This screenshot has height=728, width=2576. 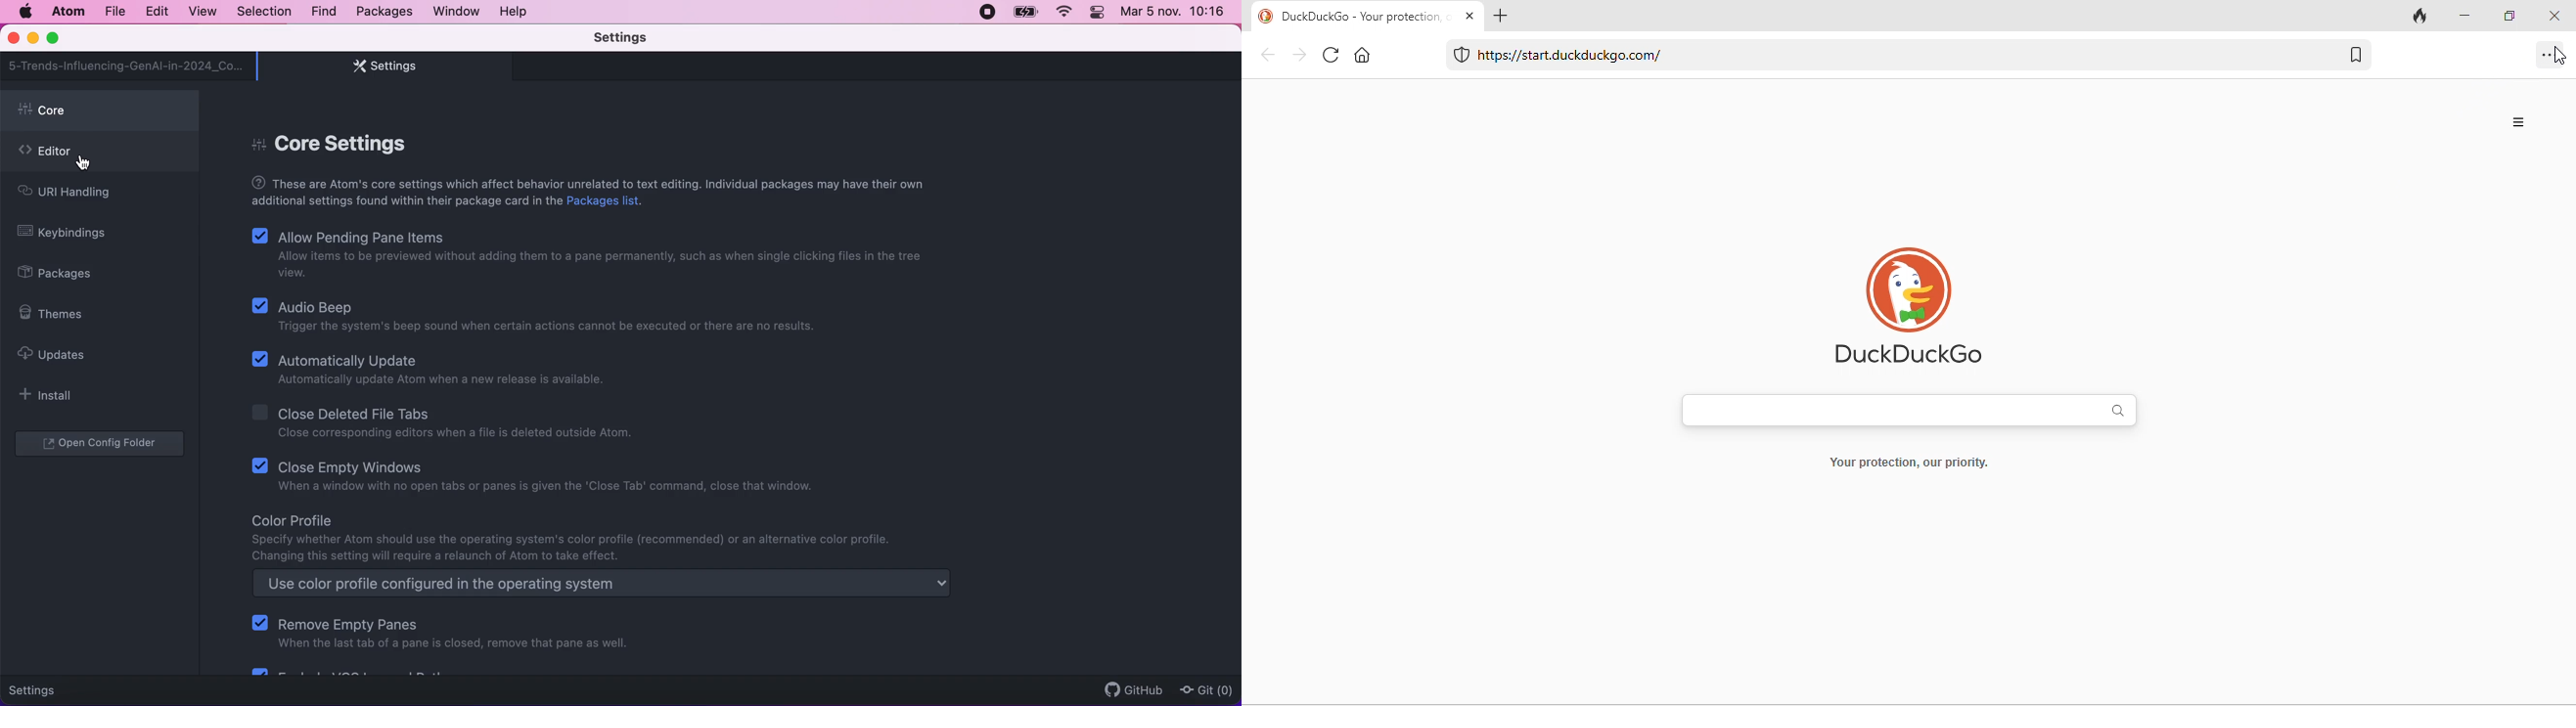 I want to click on find, so click(x=324, y=12).